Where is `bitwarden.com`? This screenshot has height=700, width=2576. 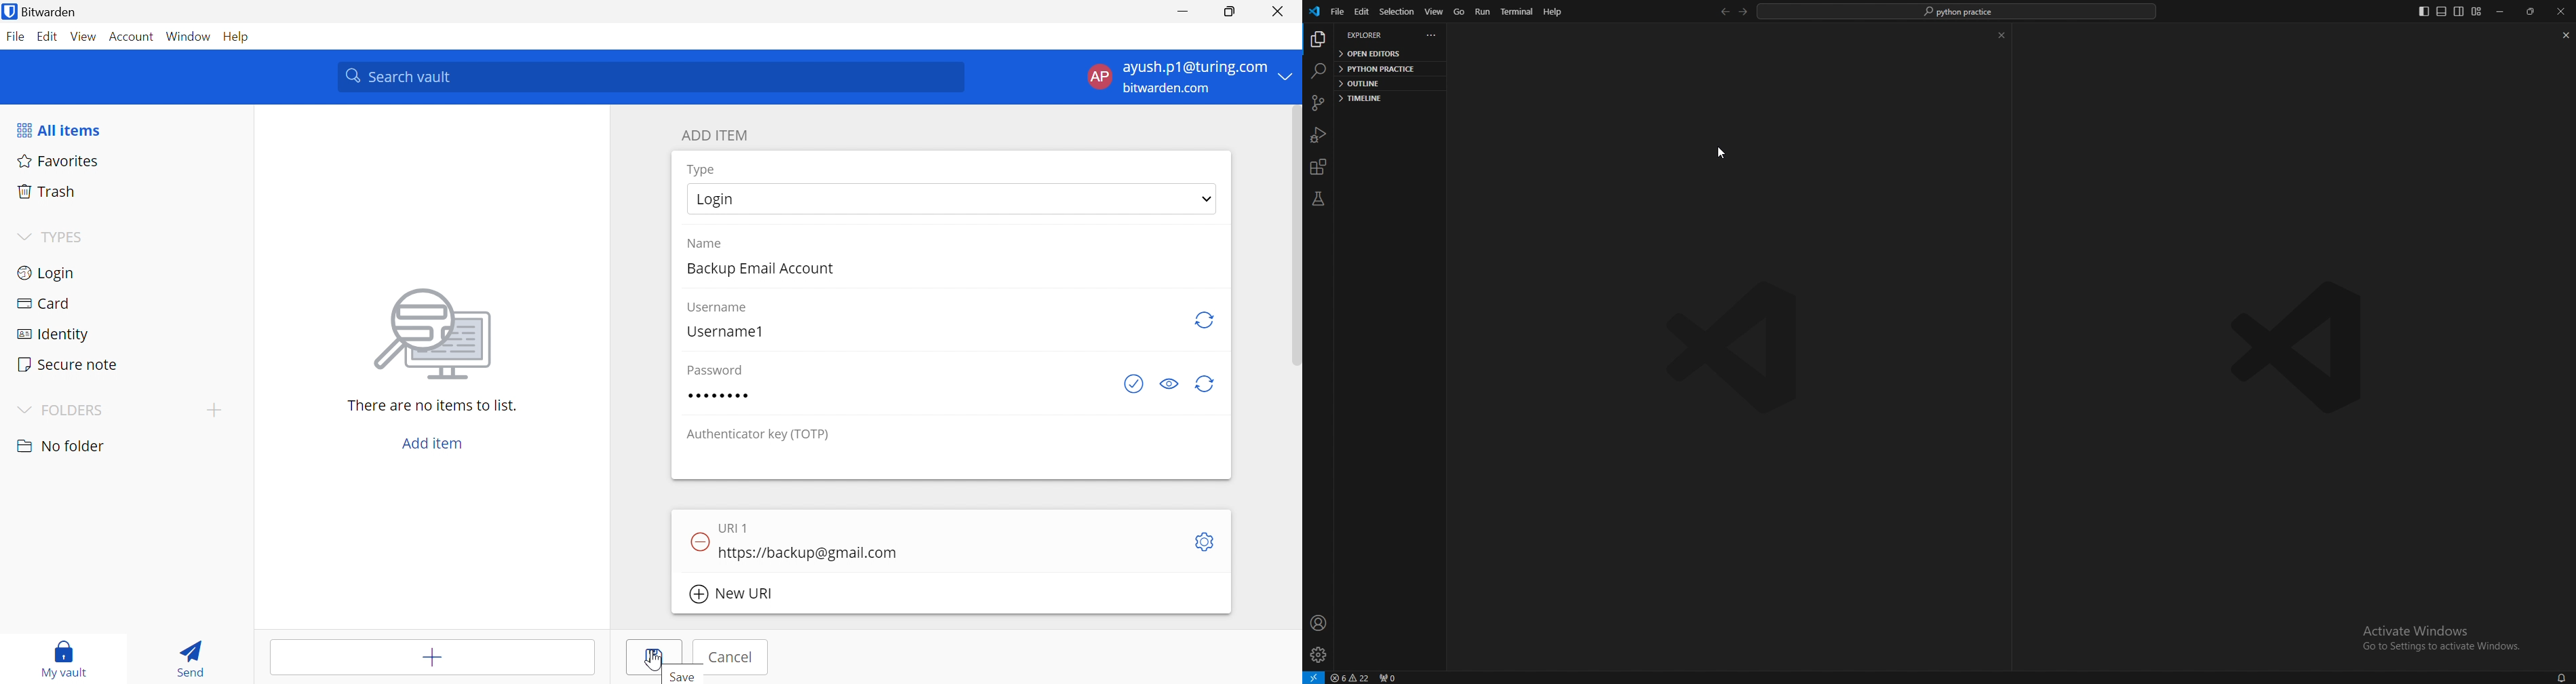 bitwarden.com is located at coordinates (1170, 89).